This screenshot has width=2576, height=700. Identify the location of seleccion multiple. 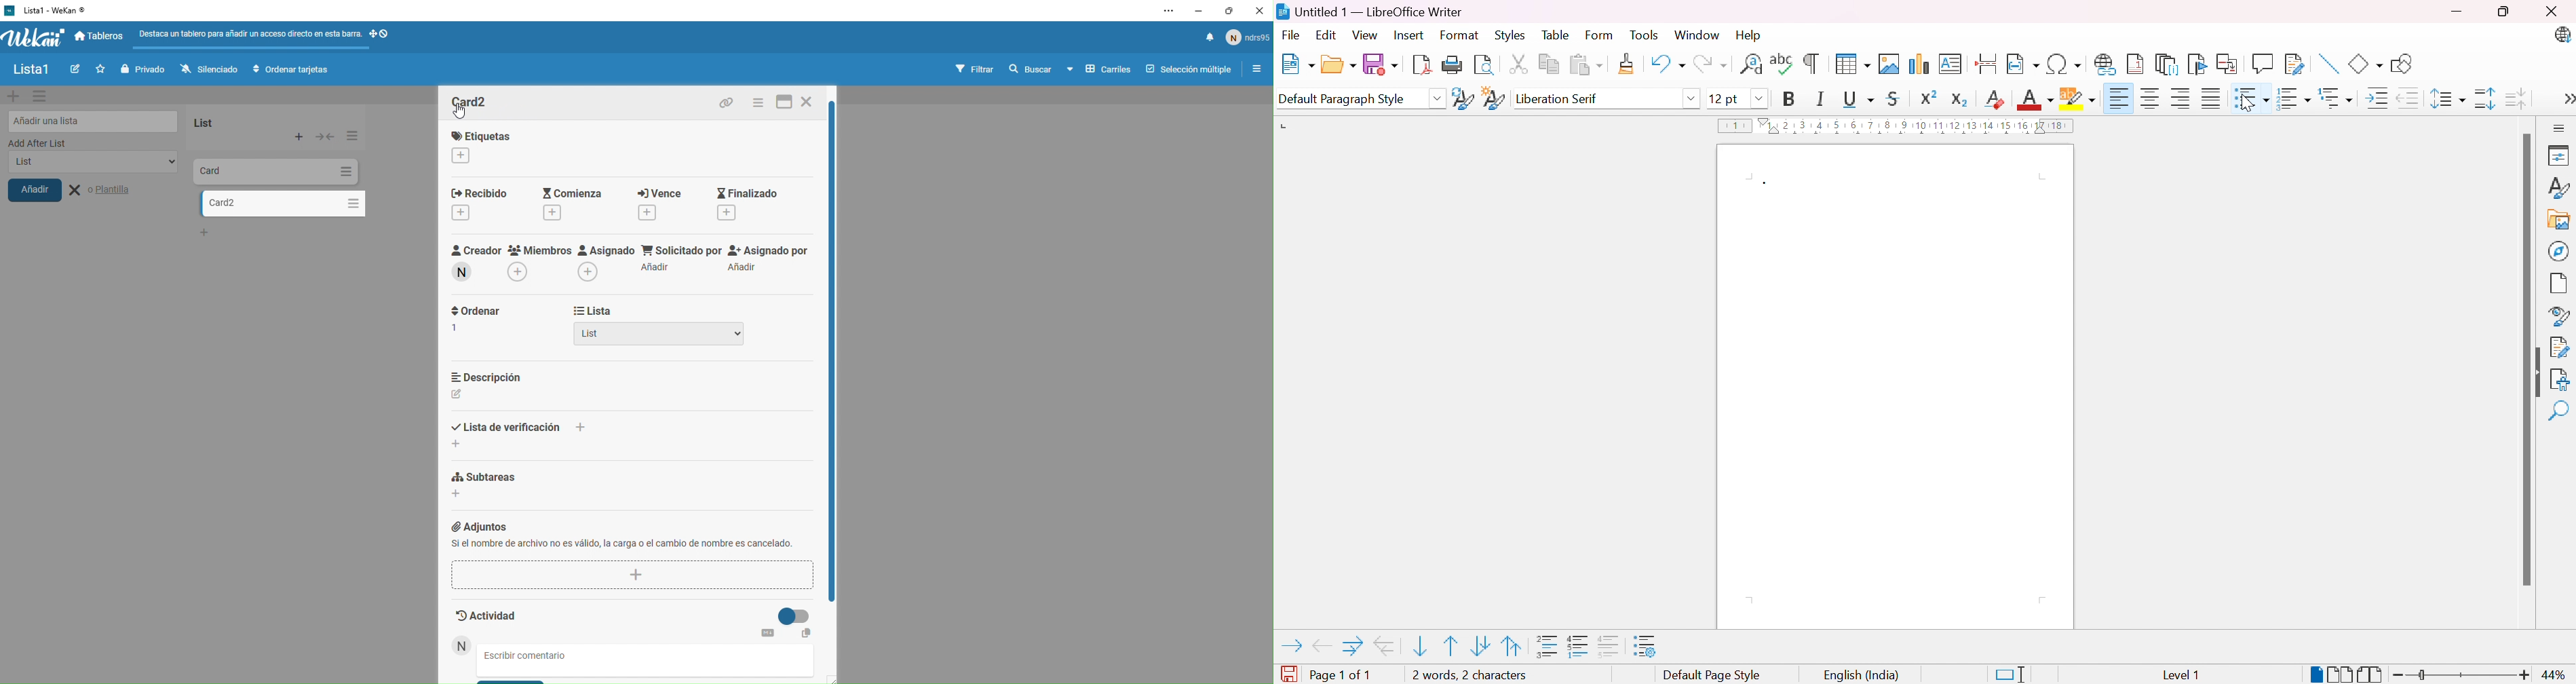
(1185, 69).